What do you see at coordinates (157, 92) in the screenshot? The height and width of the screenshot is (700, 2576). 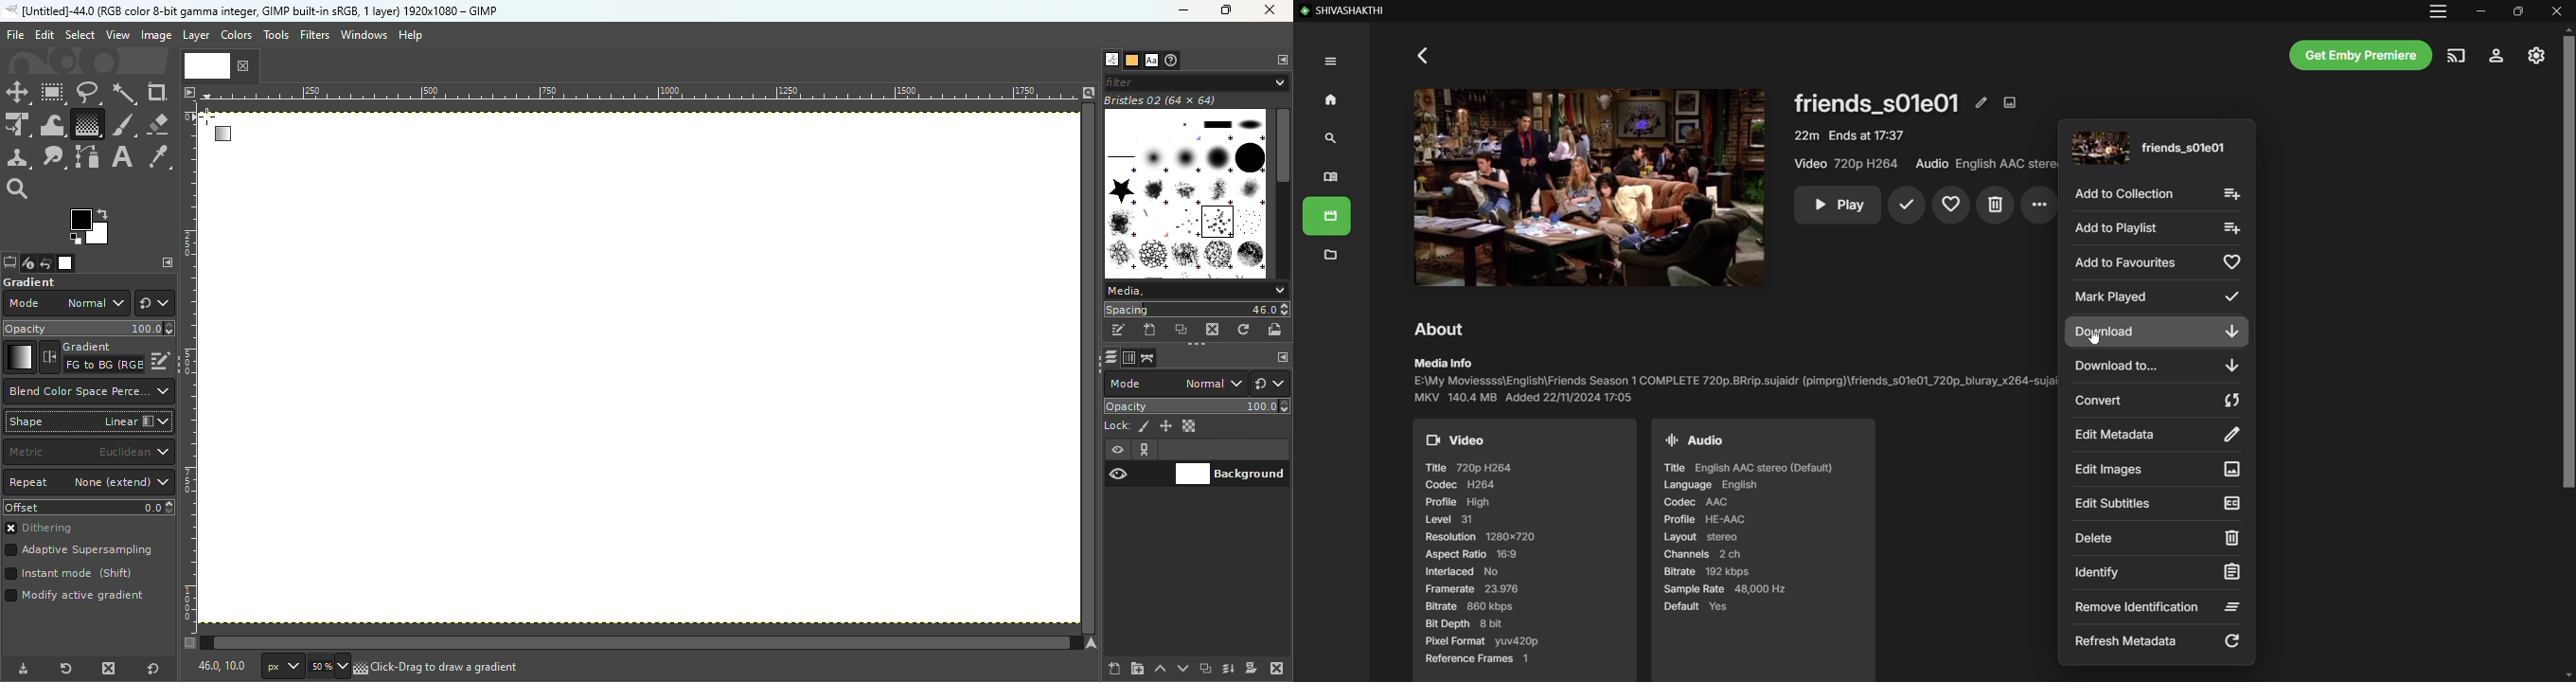 I see `Crop tool` at bounding box center [157, 92].